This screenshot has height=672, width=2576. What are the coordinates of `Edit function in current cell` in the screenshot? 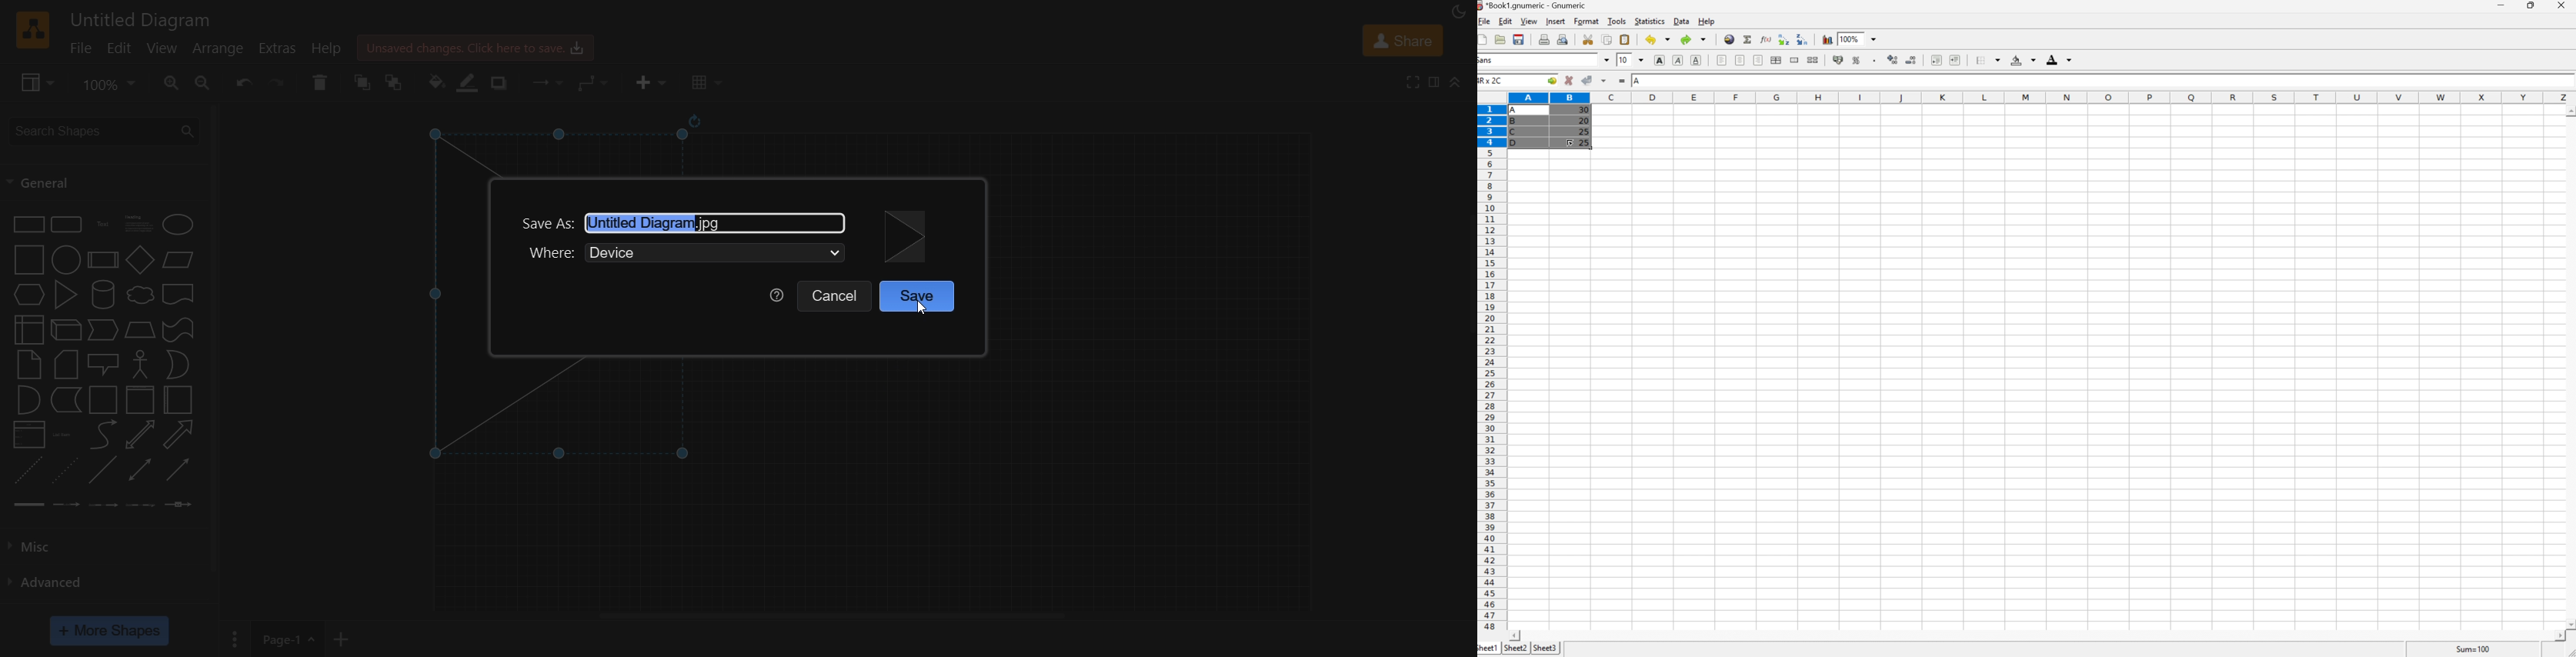 It's located at (1767, 38).